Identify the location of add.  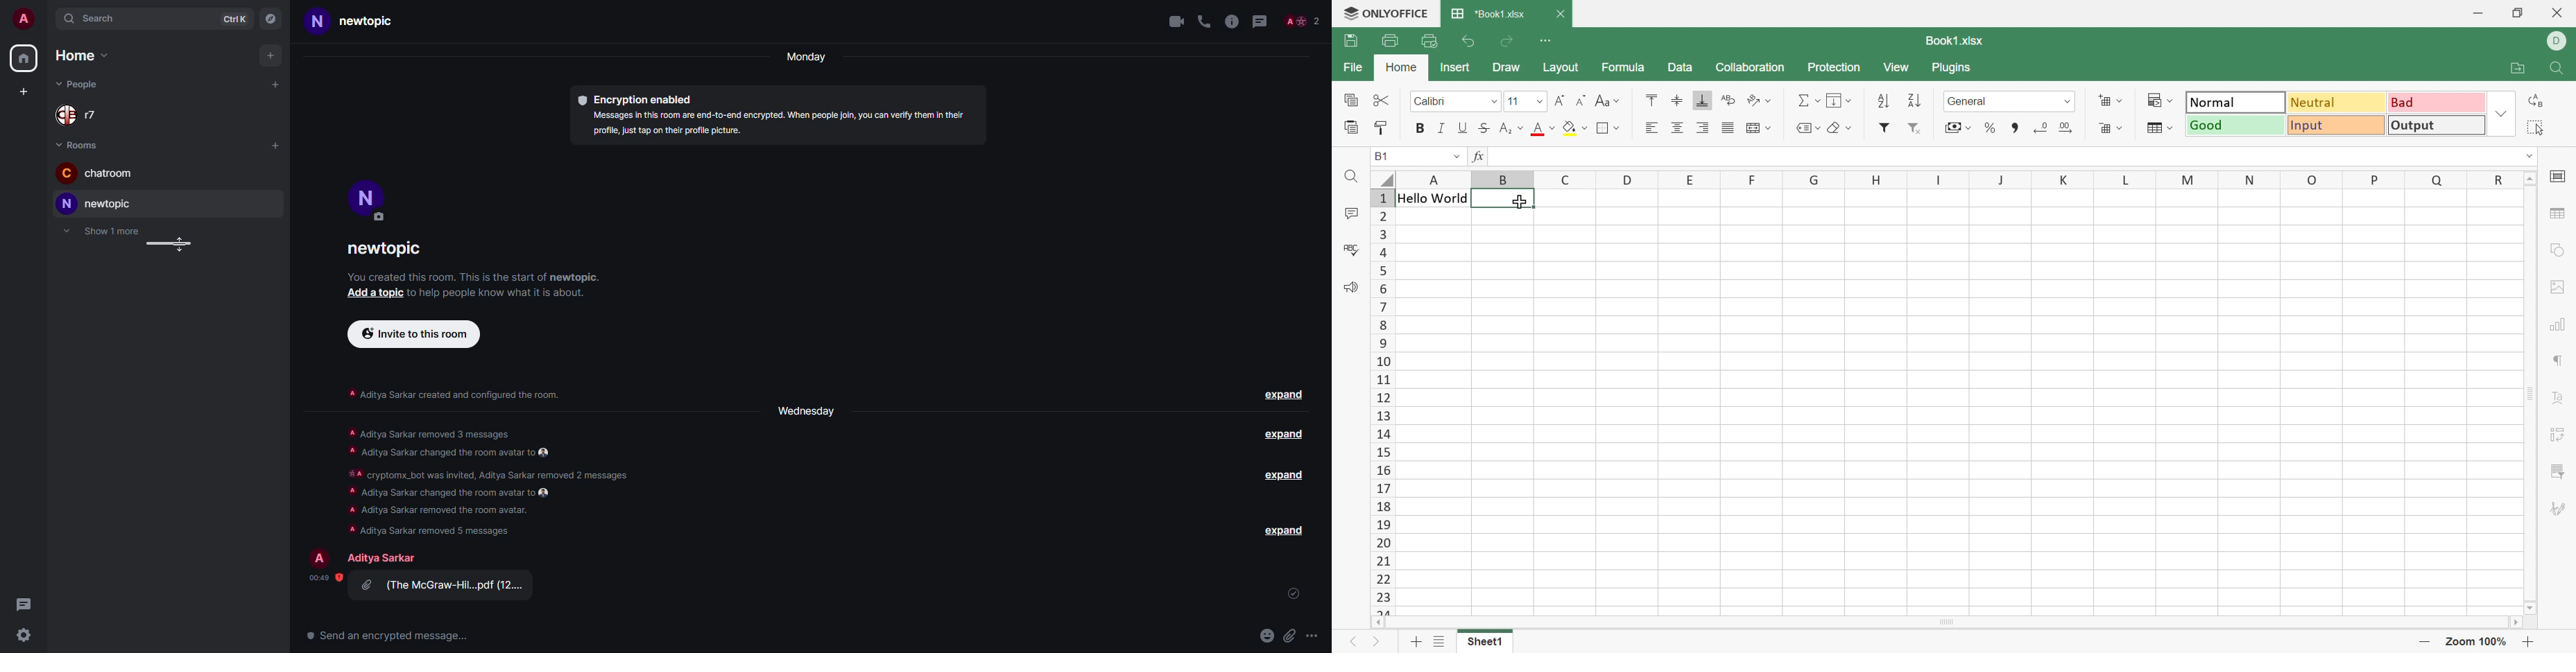
(277, 145).